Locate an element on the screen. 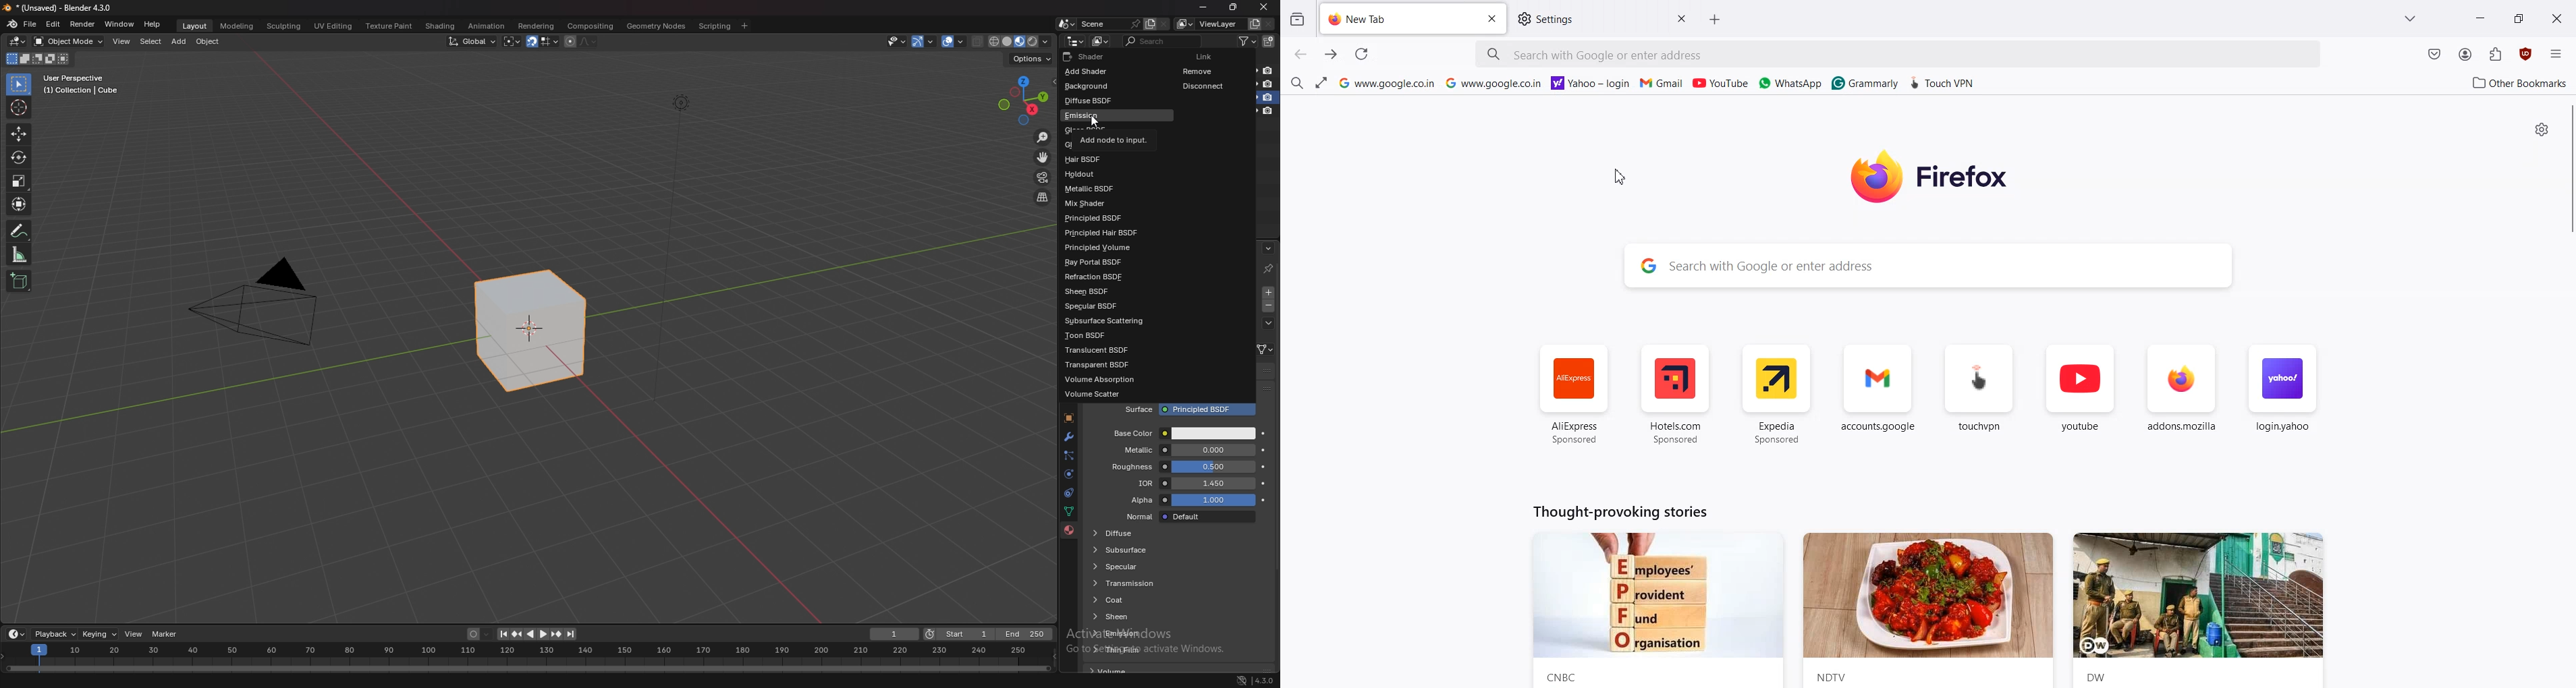  marker is located at coordinates (165, 633).